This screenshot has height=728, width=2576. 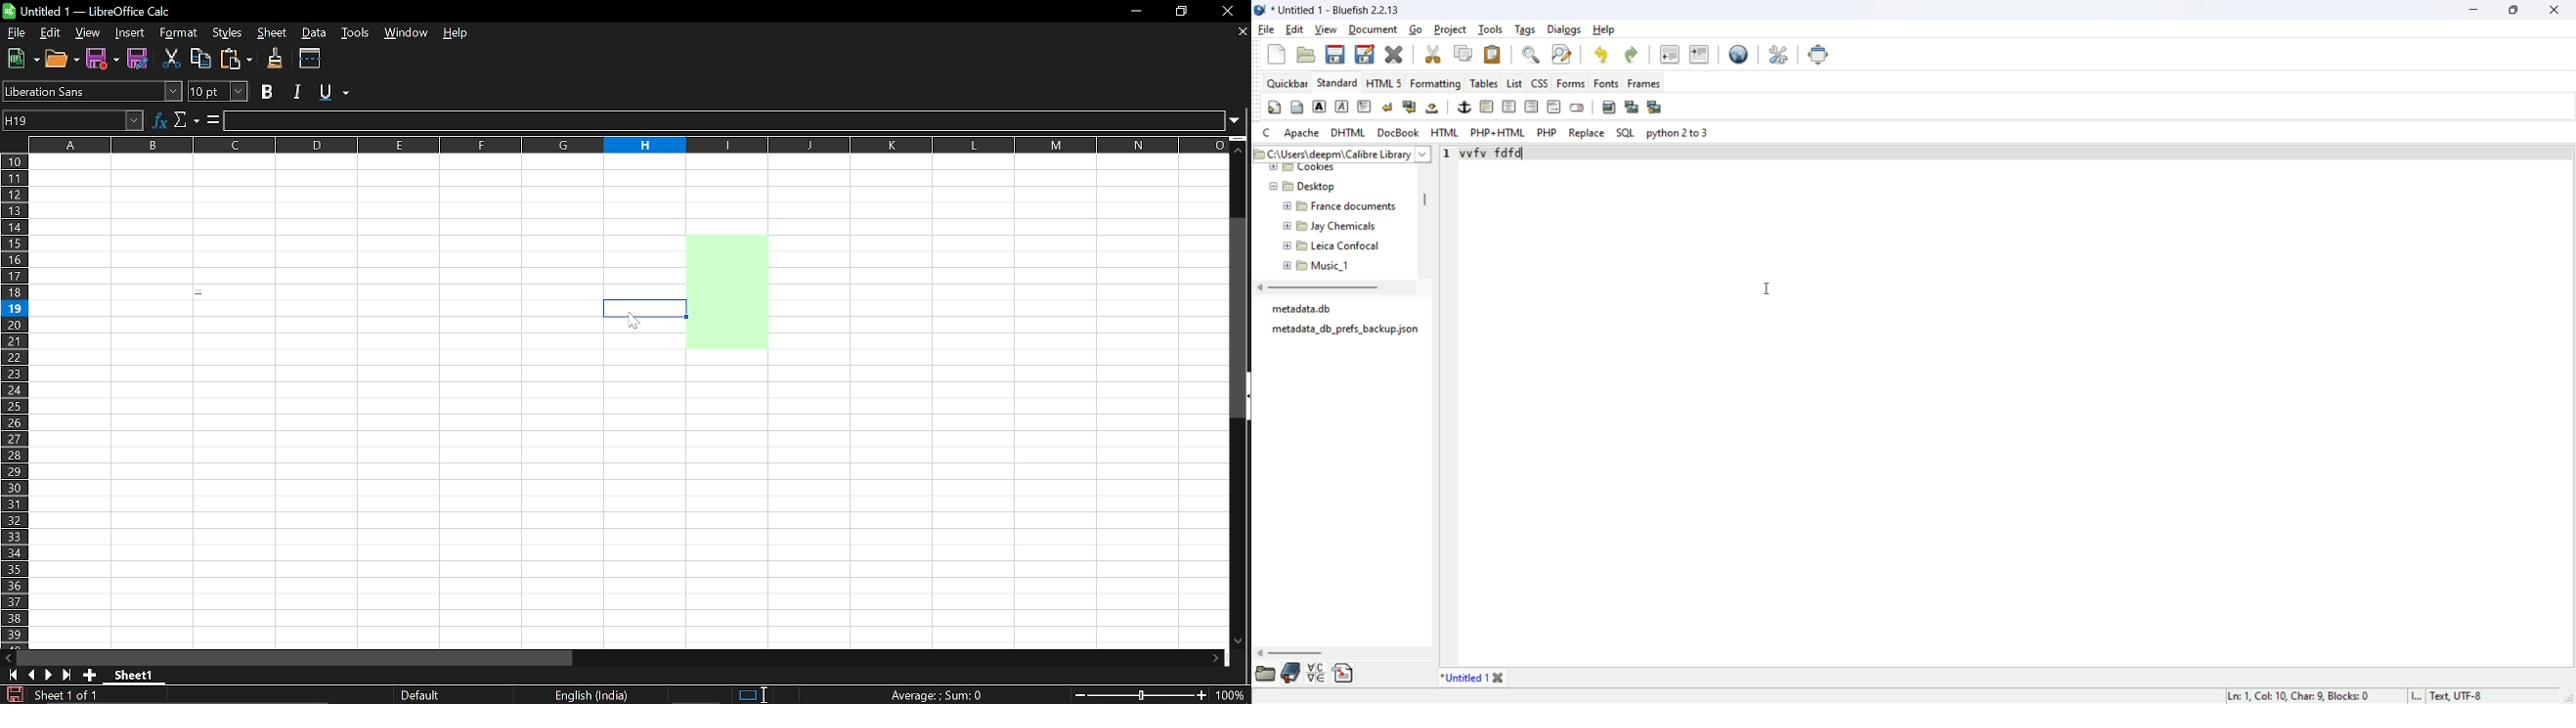 What do you see at coordinates (1565, 30) in the screenshot?
I see `dialogs` at bounding box center [1565, 30].